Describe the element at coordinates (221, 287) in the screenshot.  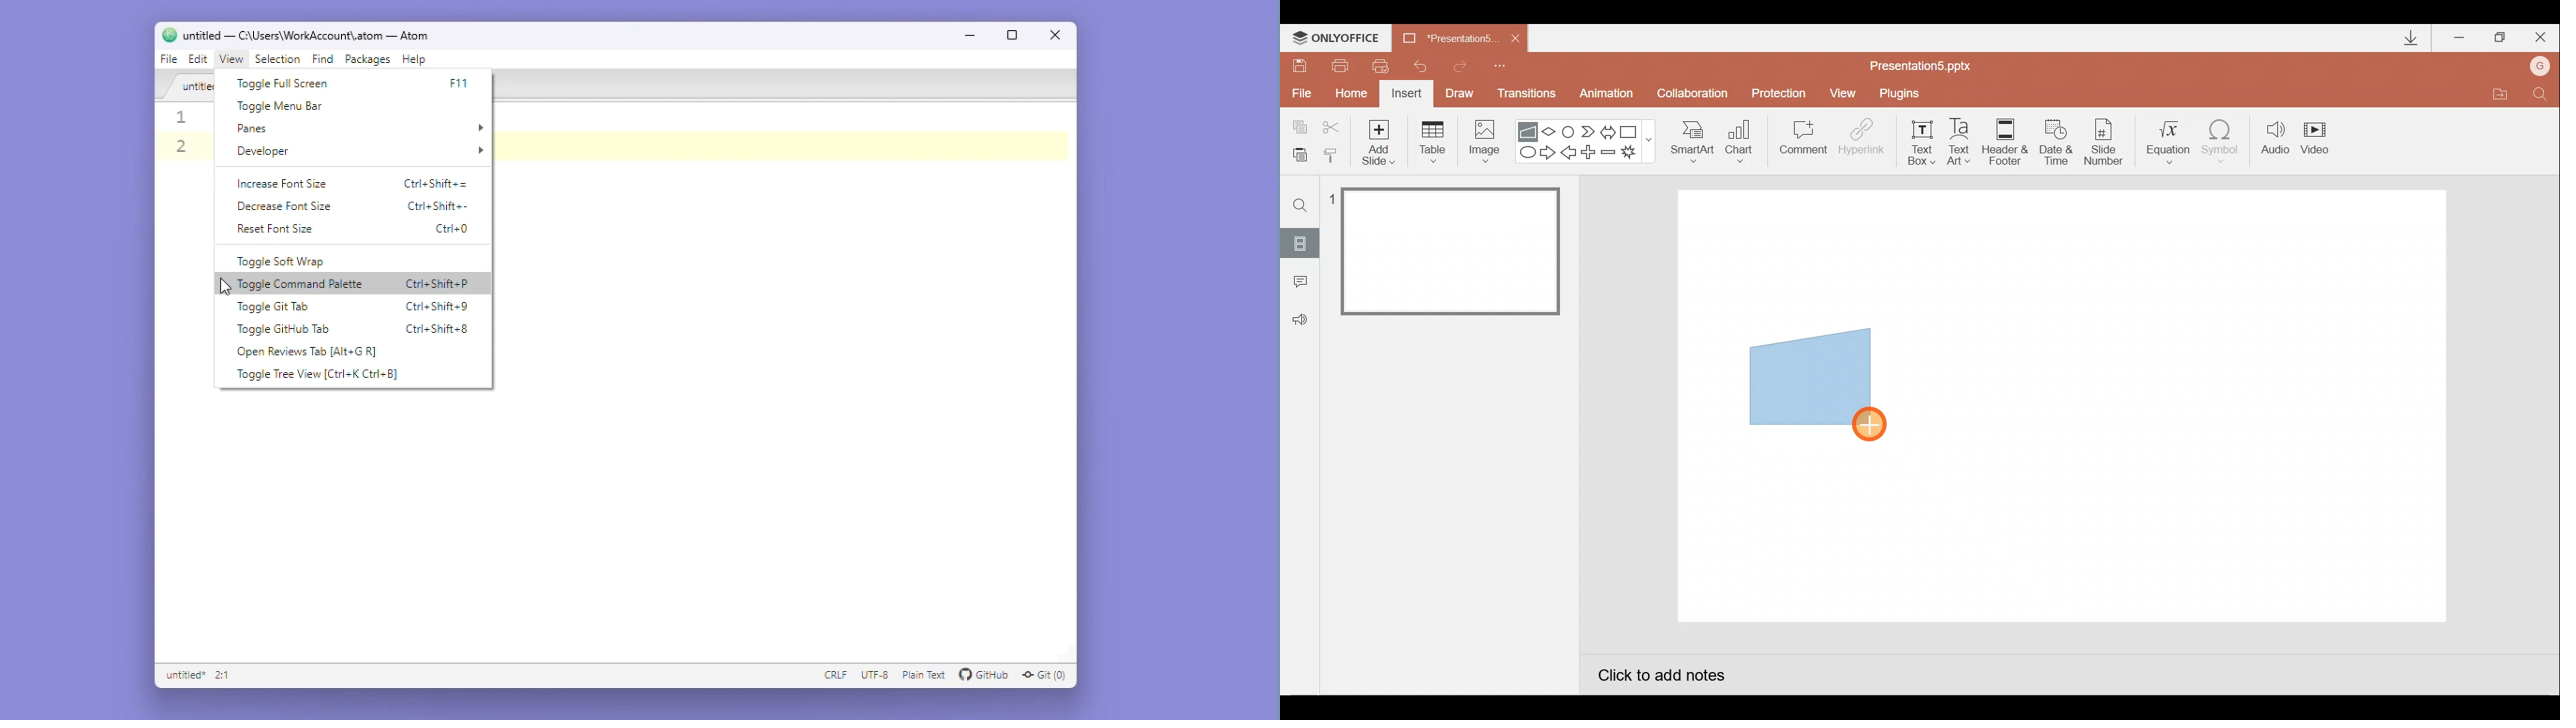
I see `cursor` at that location.